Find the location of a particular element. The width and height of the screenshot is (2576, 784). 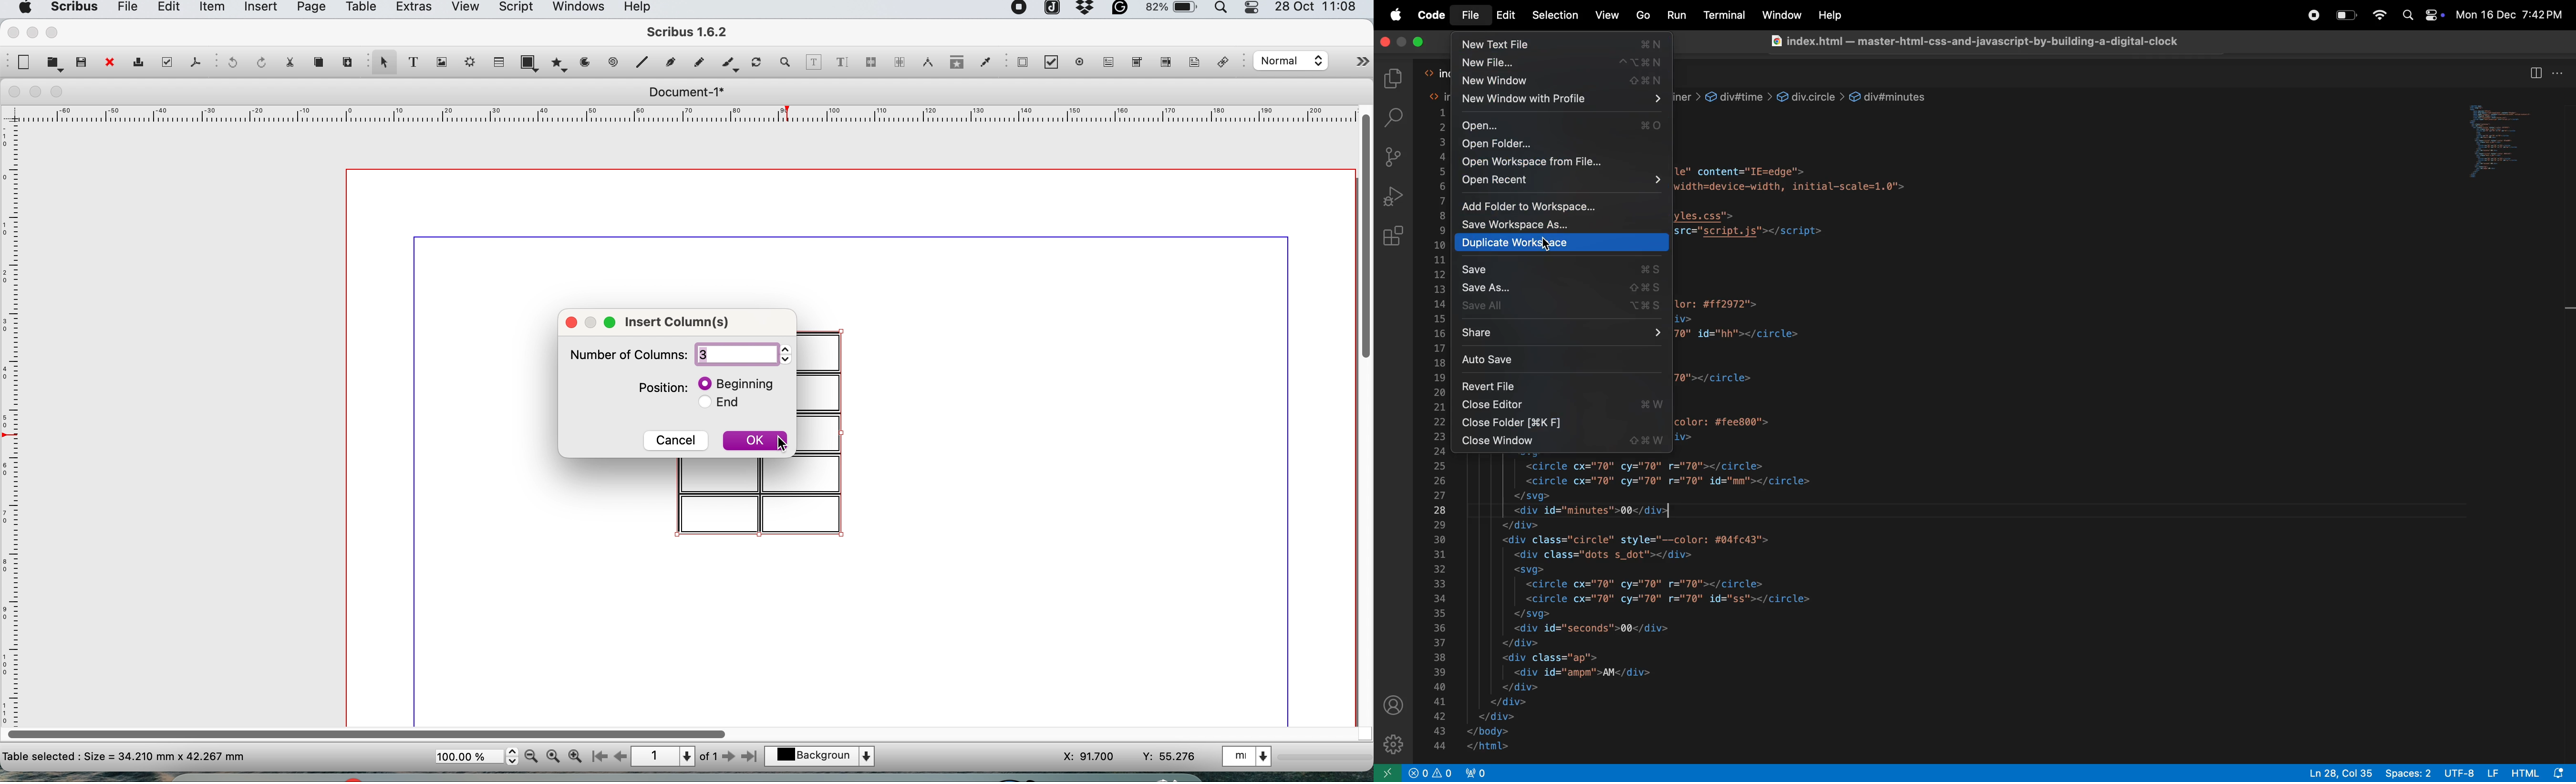

beginning is located at coordinates (729, 383).